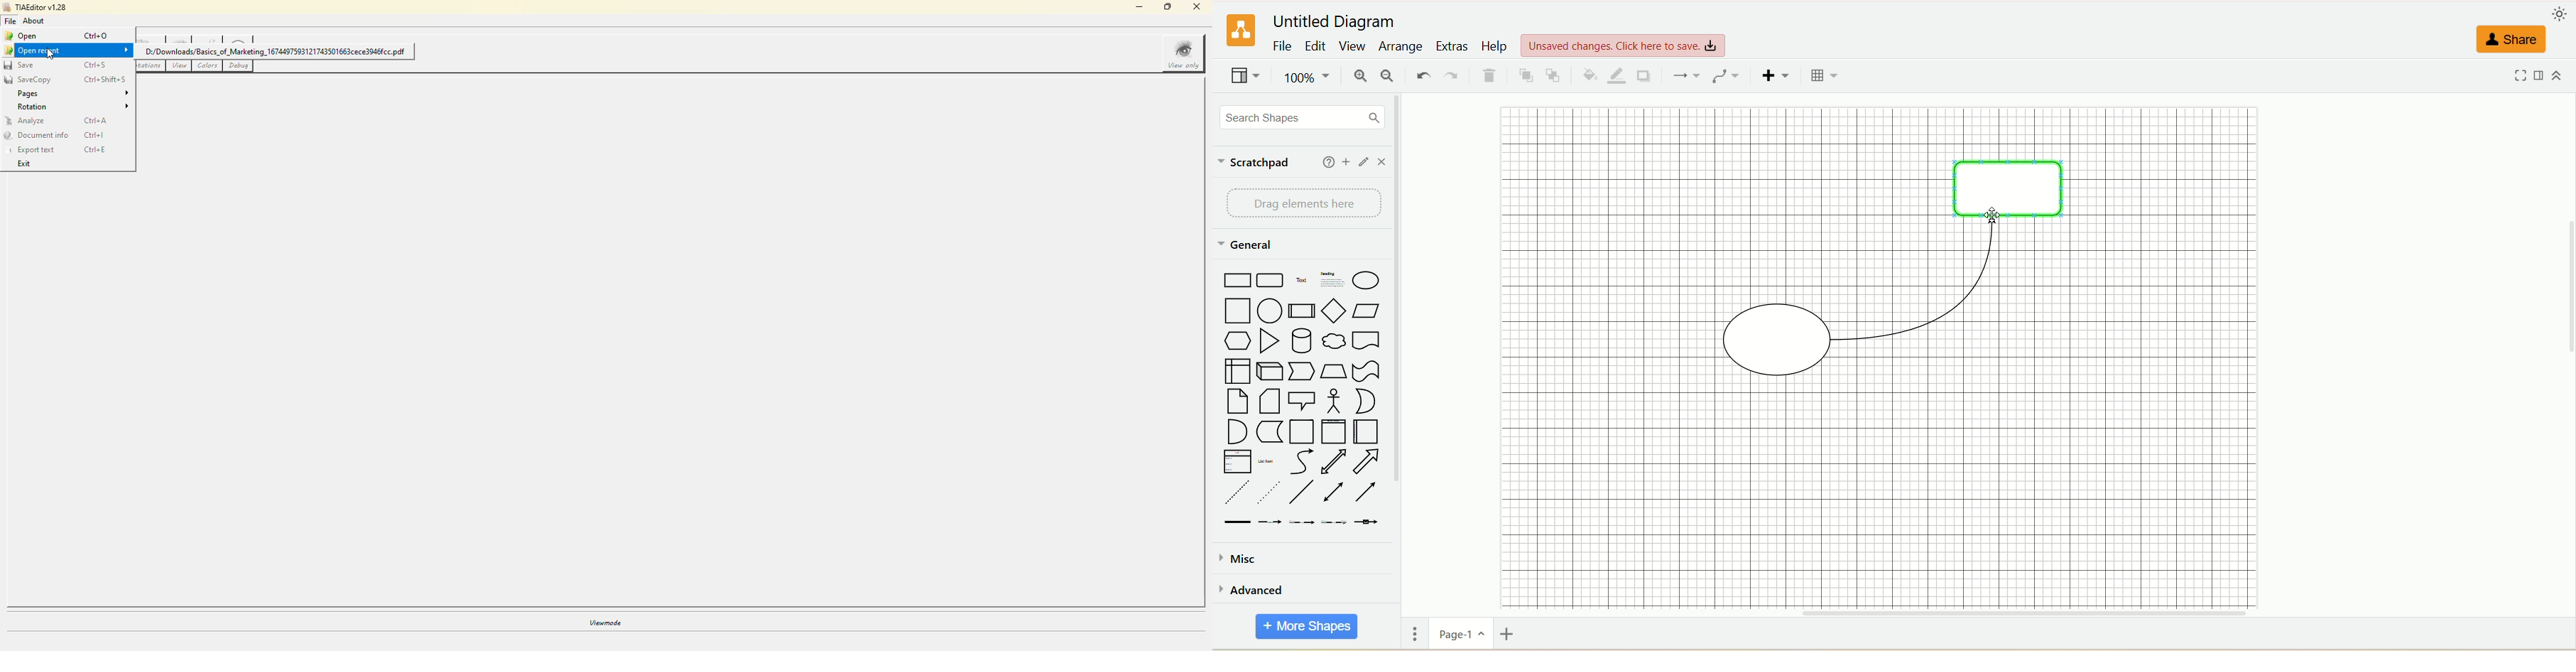  What do you see at coordinates (1773, 76) in the screenshot?
I see `insert` at bounding box center [1773, 76].